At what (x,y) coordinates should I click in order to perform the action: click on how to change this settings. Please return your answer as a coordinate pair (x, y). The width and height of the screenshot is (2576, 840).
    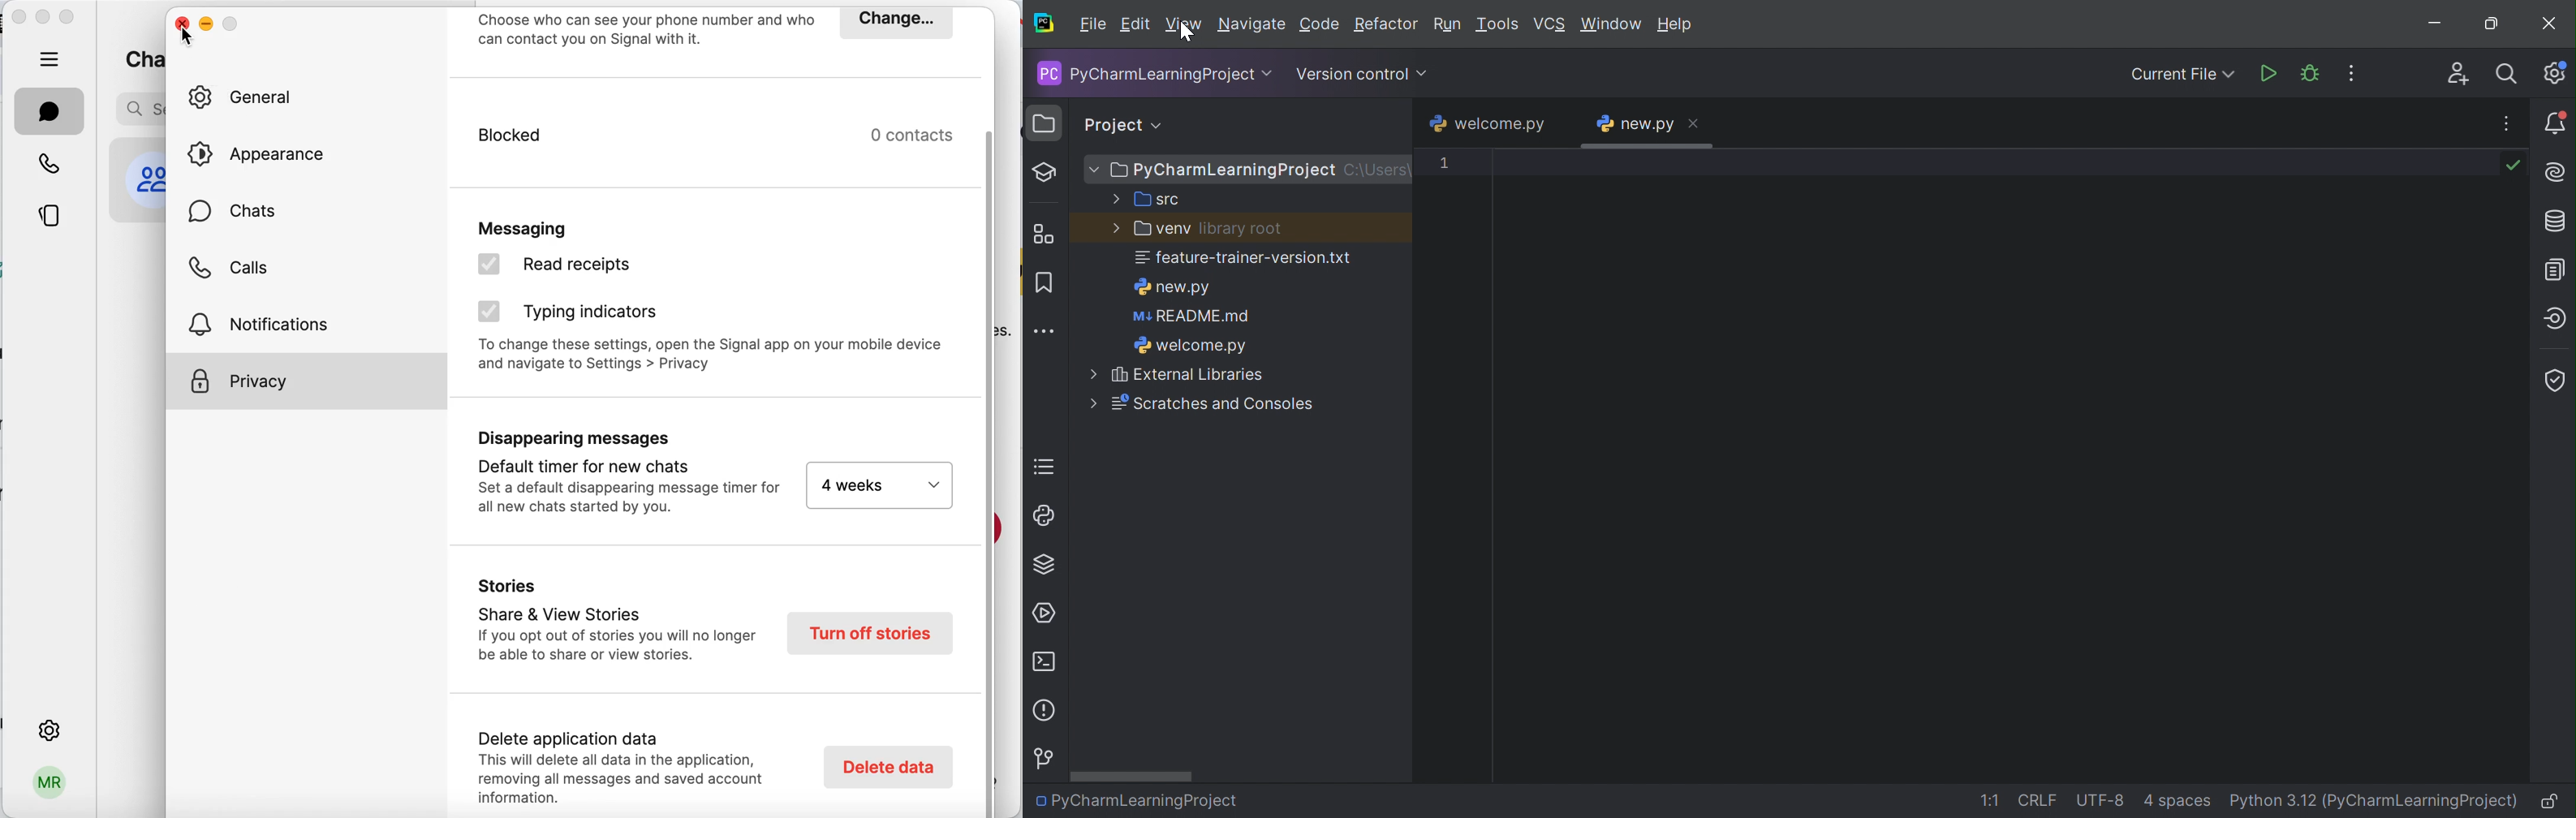
    Looking at the image, I should click on (714, 359).